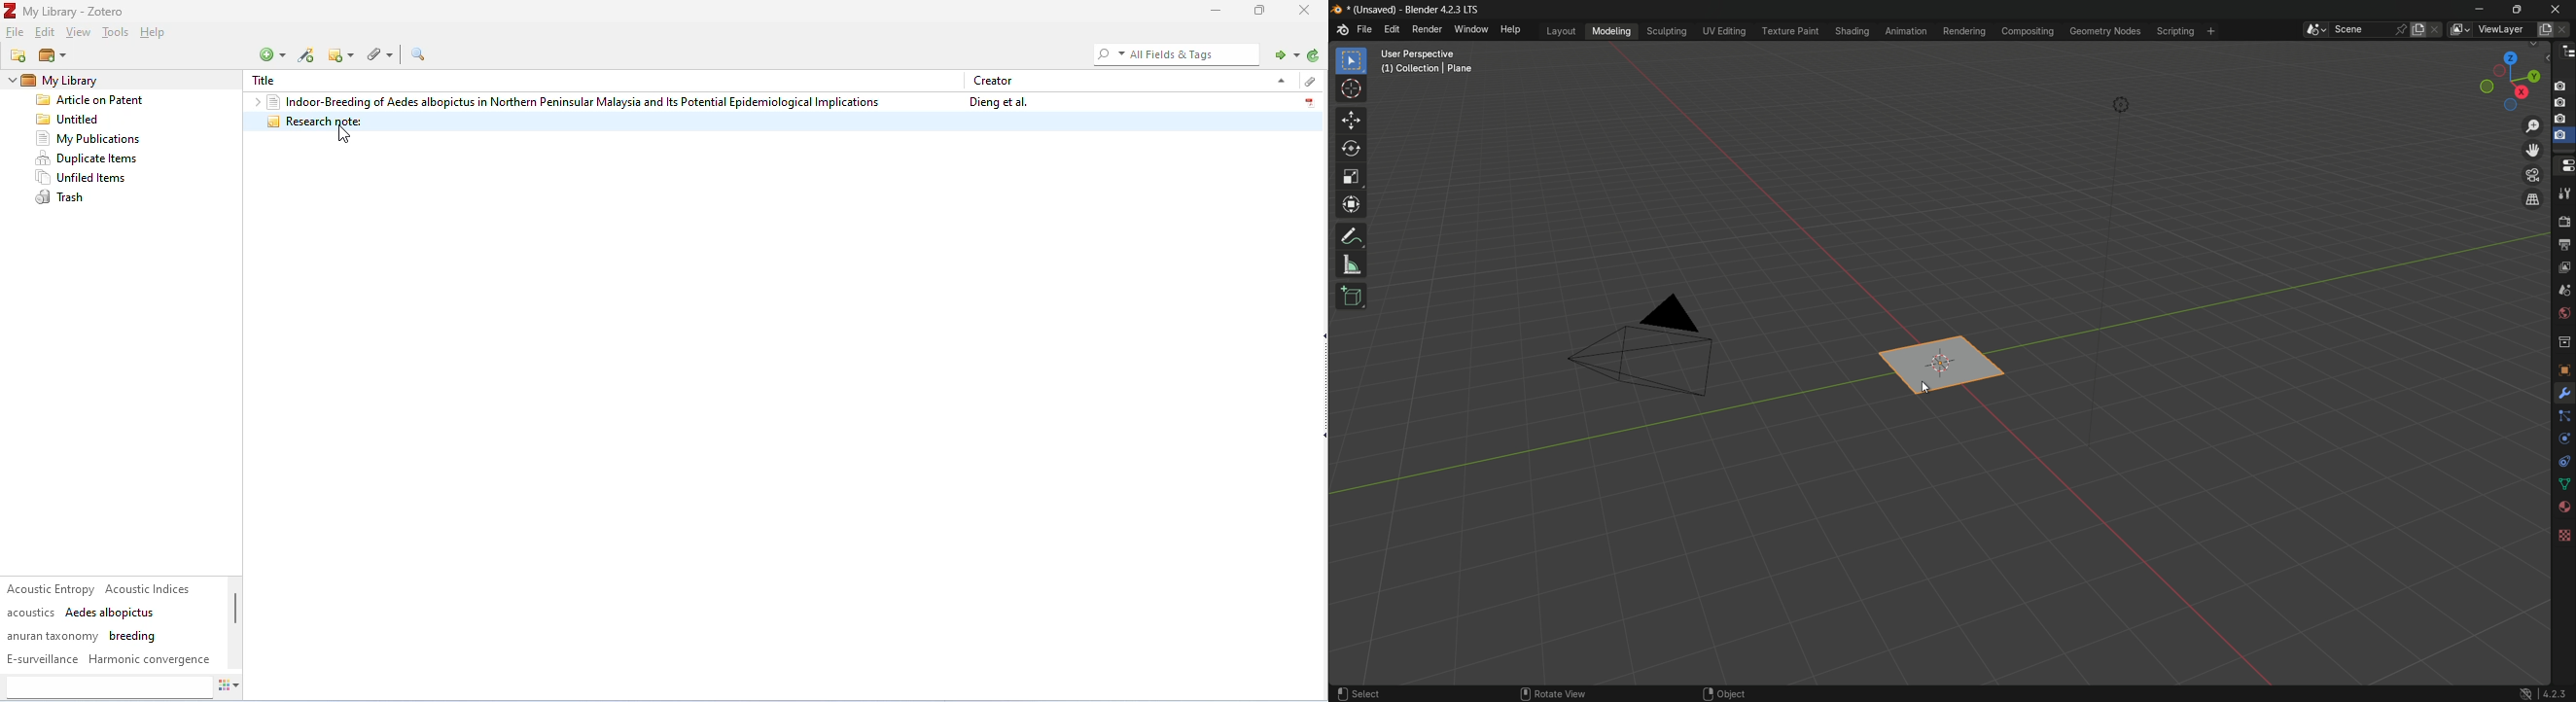 The image size is (2576, 728). What do you see at coordinates (85, 178) in the screenshot?
I see `unfiled items` at bounding box center [85, 178].